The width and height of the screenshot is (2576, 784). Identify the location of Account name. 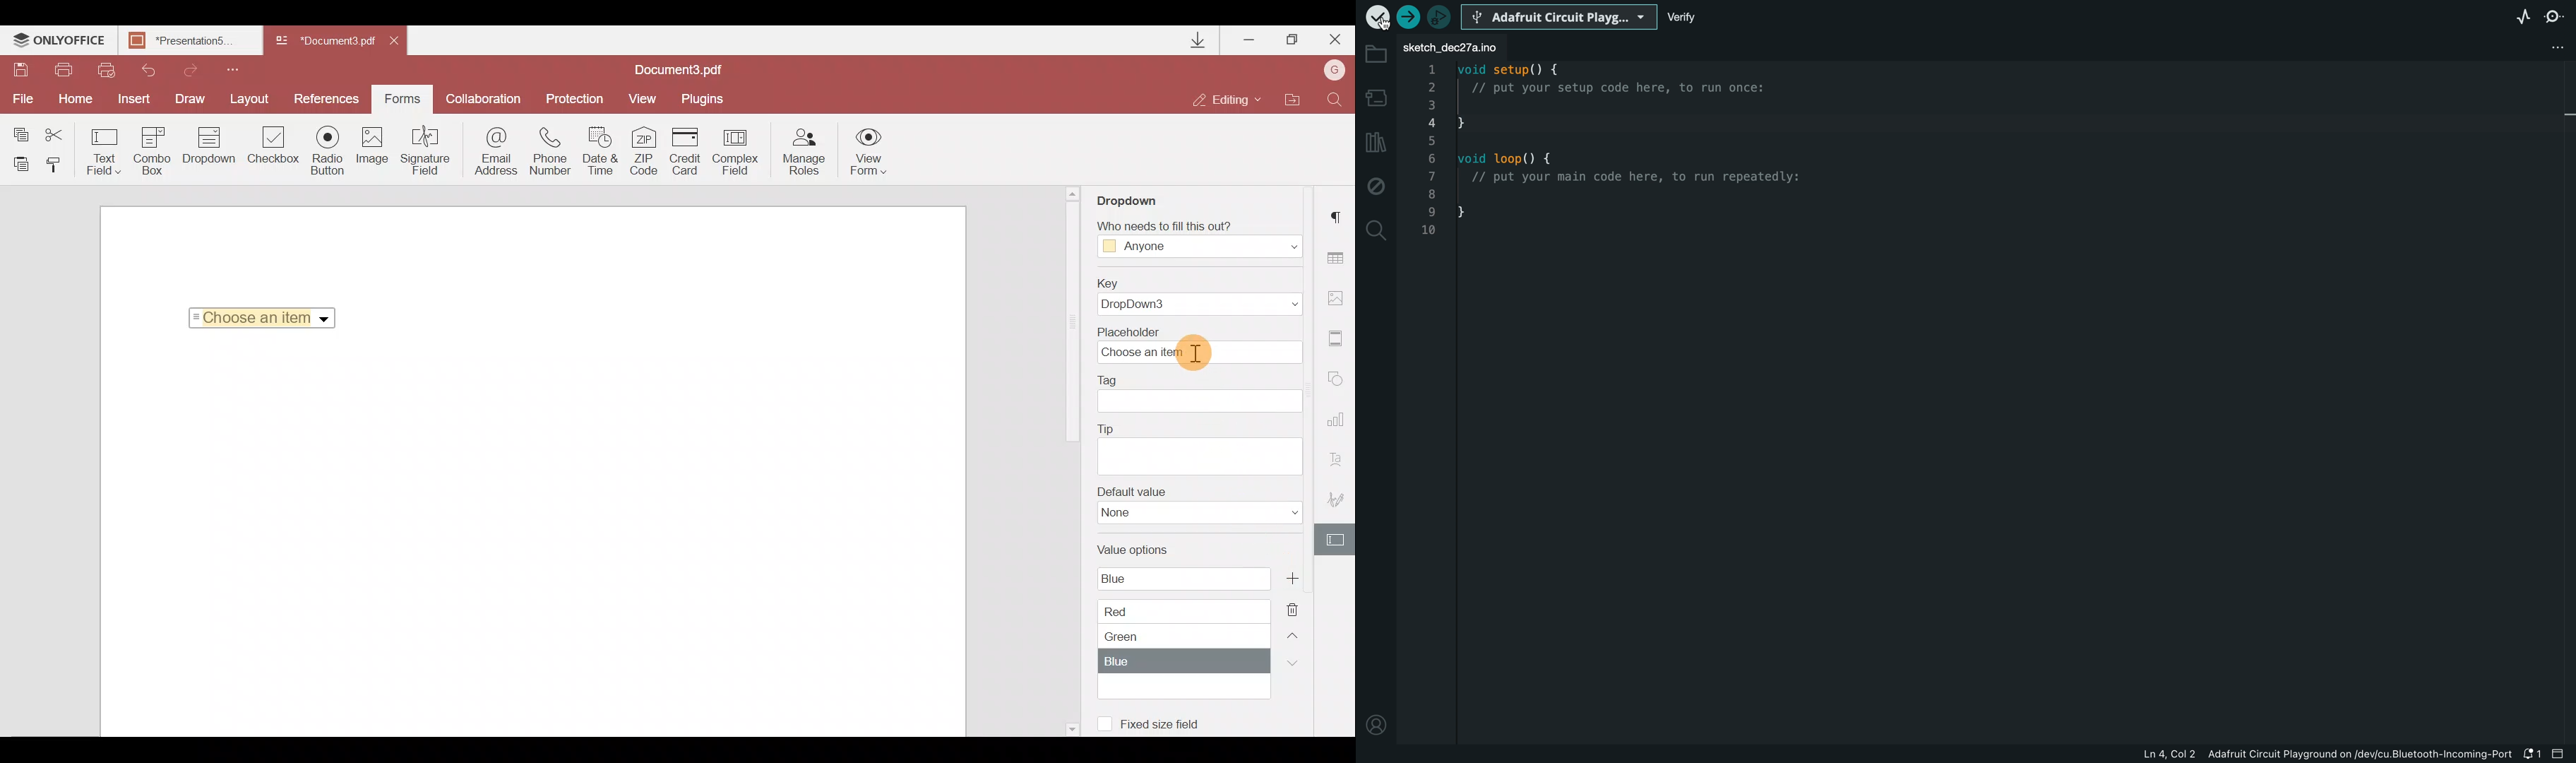
(1335, 69).